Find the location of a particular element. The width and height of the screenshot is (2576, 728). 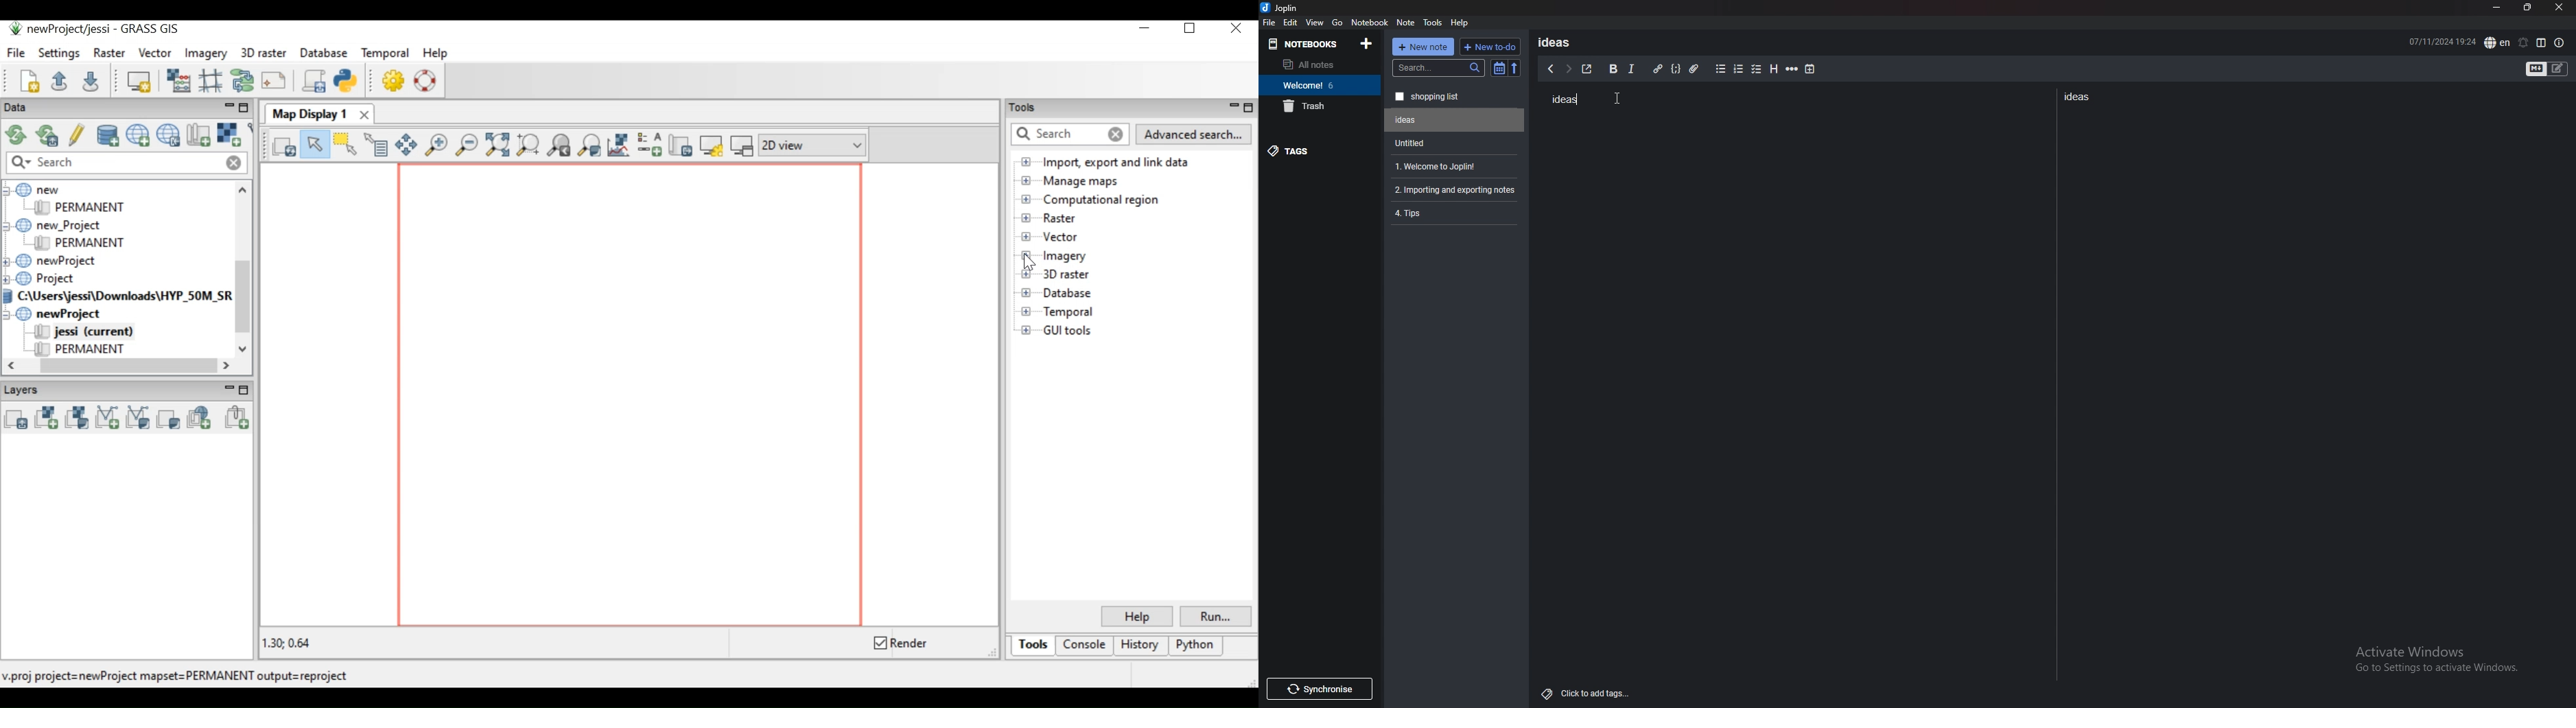

toggle editors is located at coordinates (2547, 70).